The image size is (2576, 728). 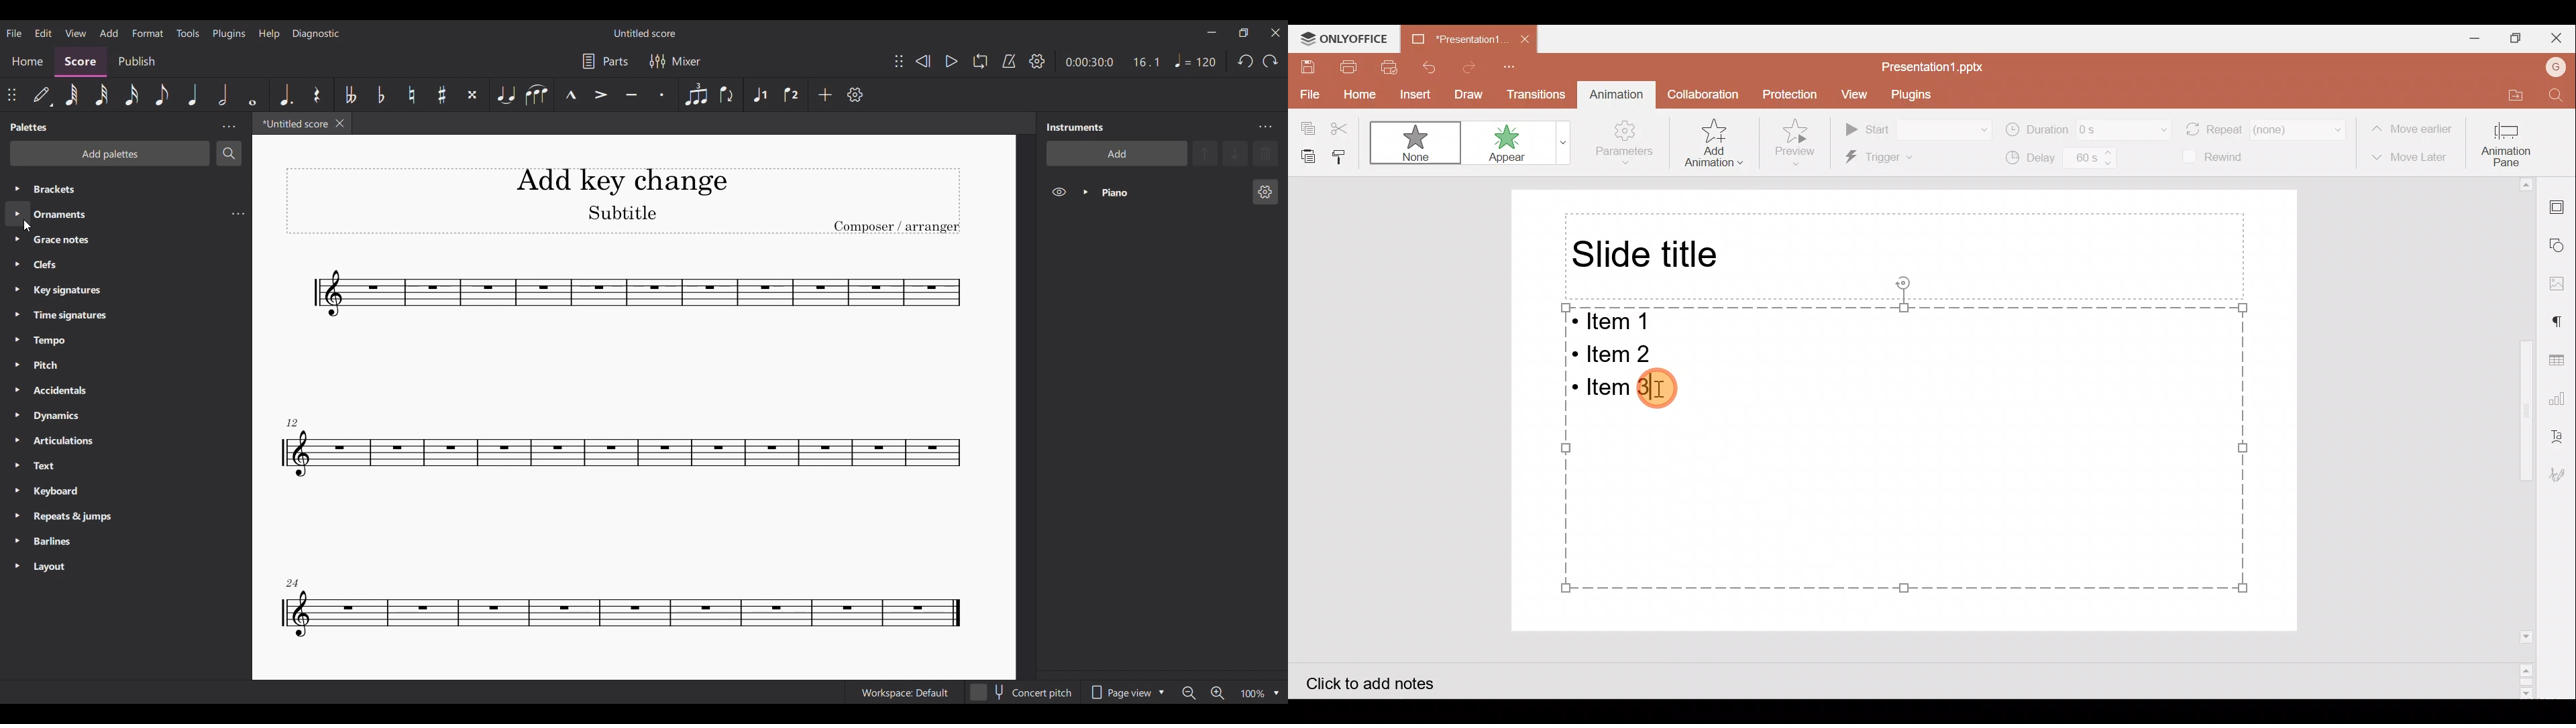 What do you see at coordinates (1277, 693) in the screenshot?
I see `Zoom options` at bounding box center [1277, 693].